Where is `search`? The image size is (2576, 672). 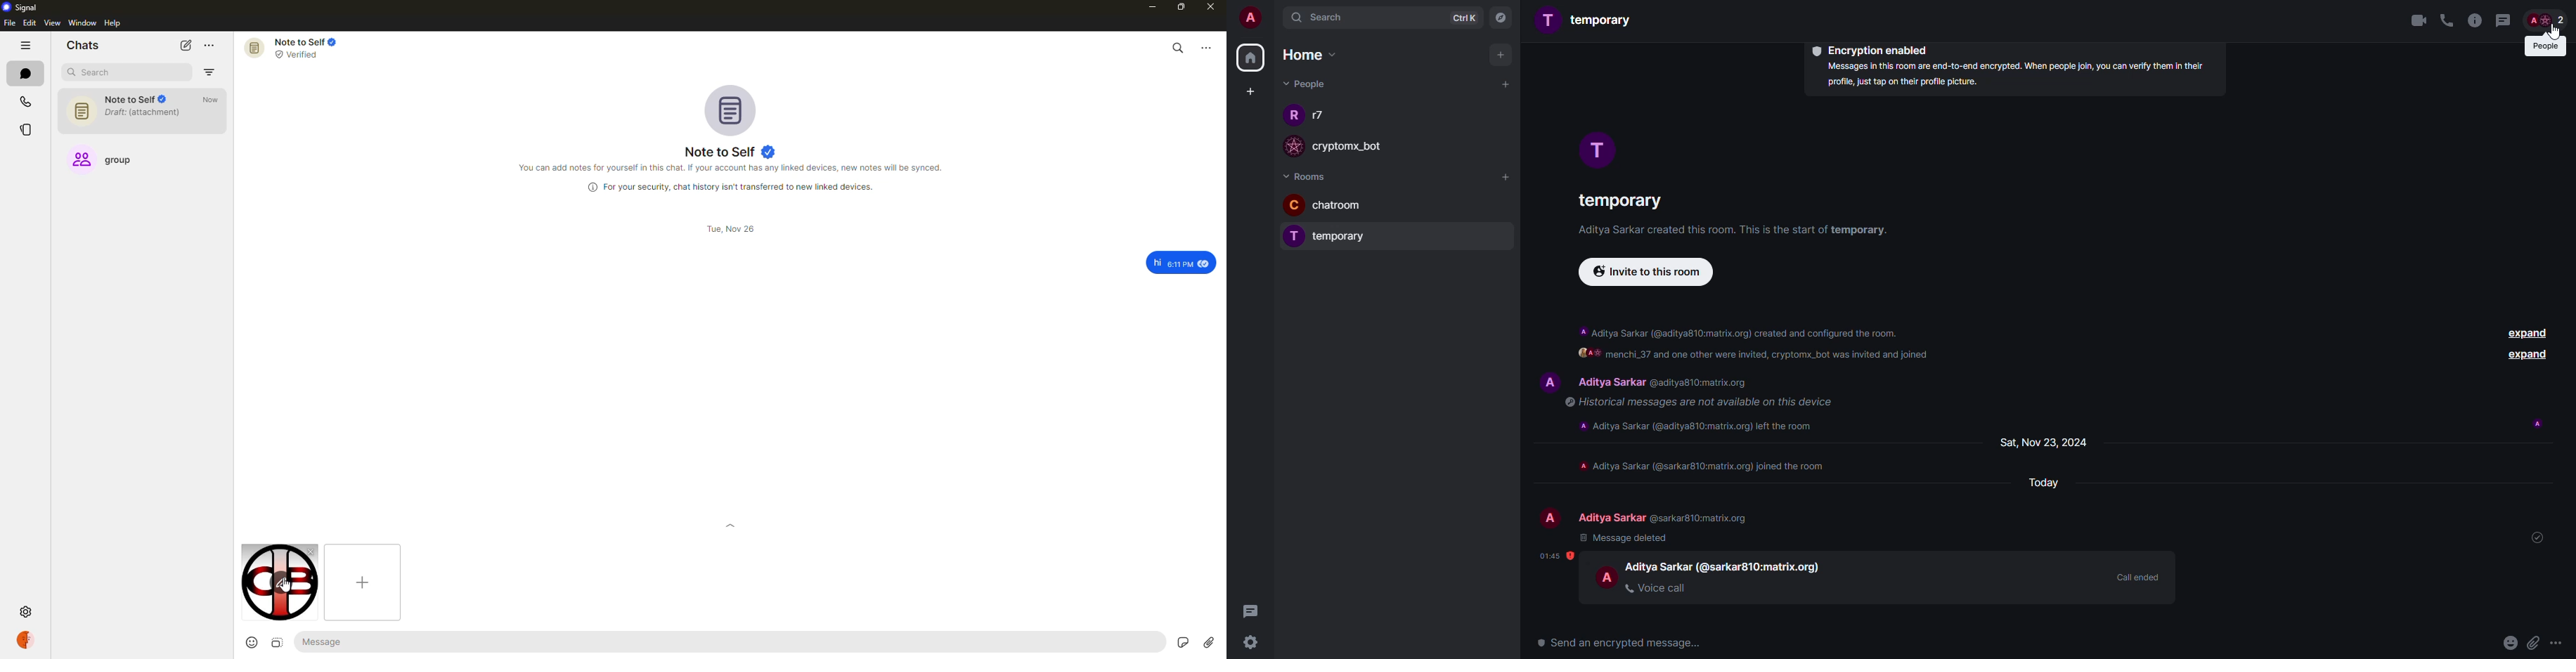 search is located at coordinates (104, 73).